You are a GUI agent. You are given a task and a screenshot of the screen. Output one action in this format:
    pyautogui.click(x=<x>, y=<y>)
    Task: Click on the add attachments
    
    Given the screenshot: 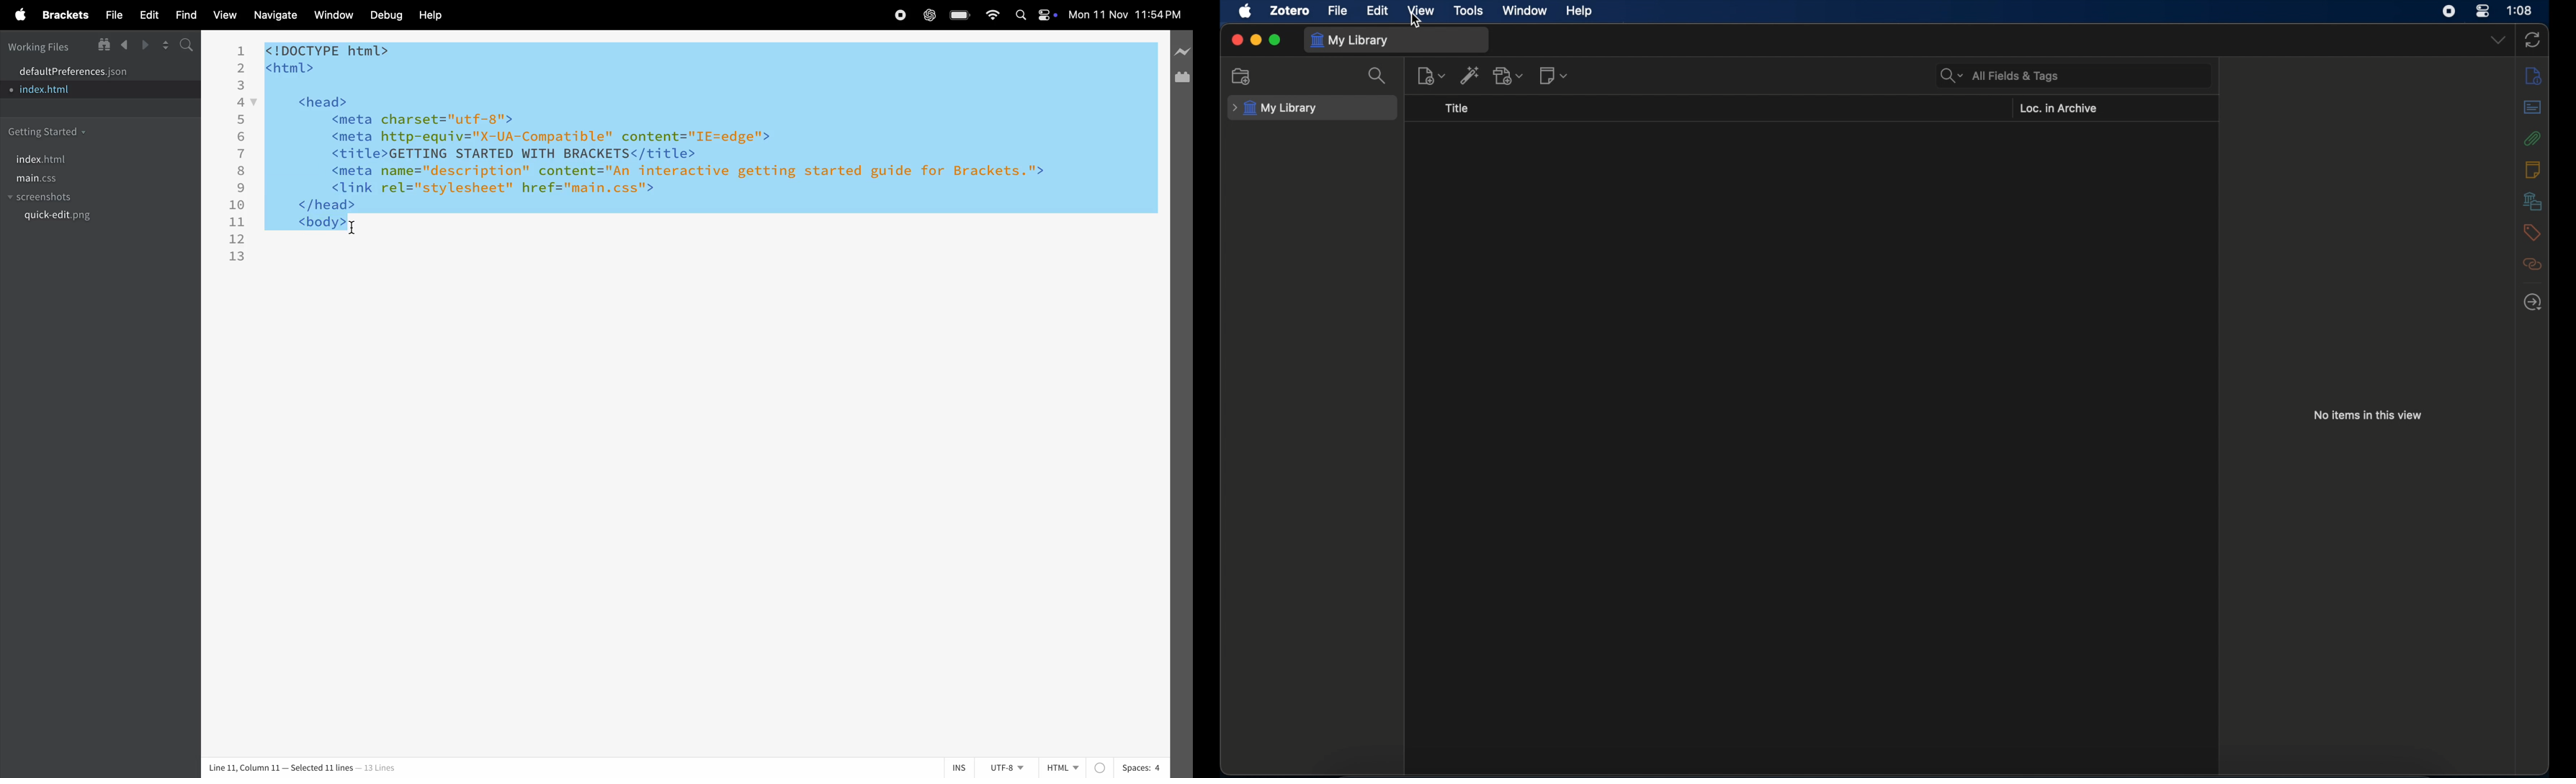 What is the action you would take?
    pyautogui.click(x=1508, y=76)
    